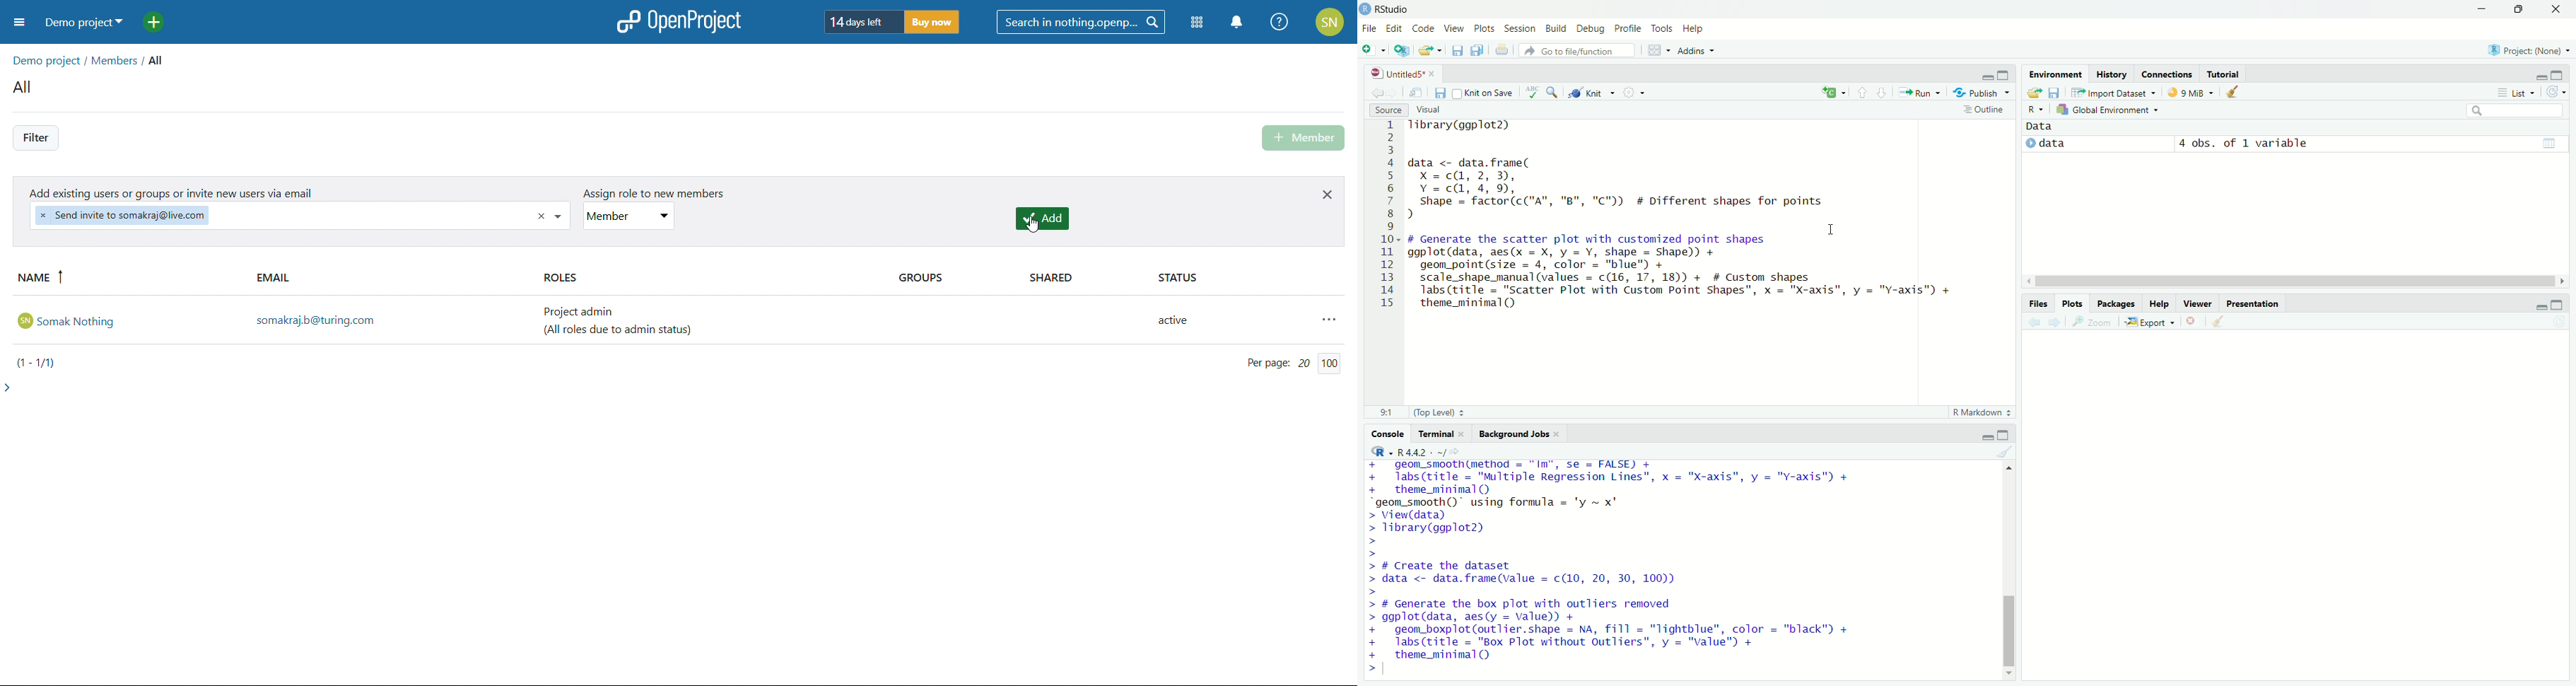  What do you see at coordinates (1835, 91) in the screenshot?
I see `insert a new code/chunk` at bounding box center [1835, 91].